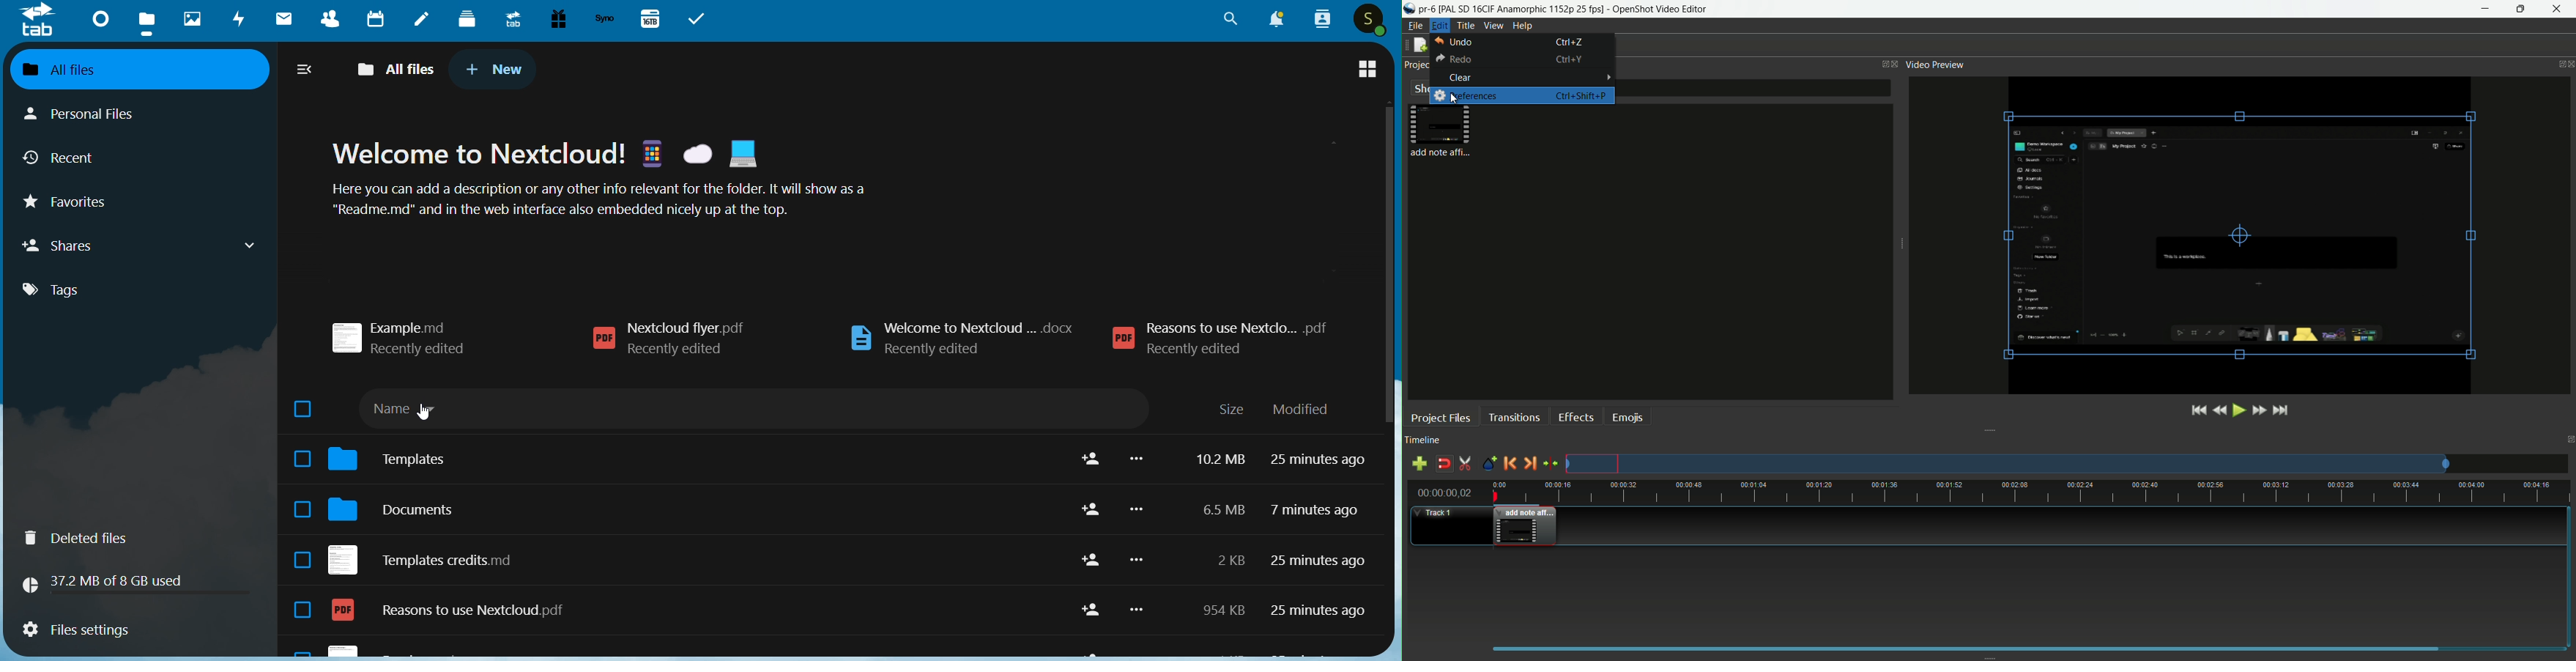 This screenshot has height=672, width=2576. I want to click on transitions, so click(1514, 418).